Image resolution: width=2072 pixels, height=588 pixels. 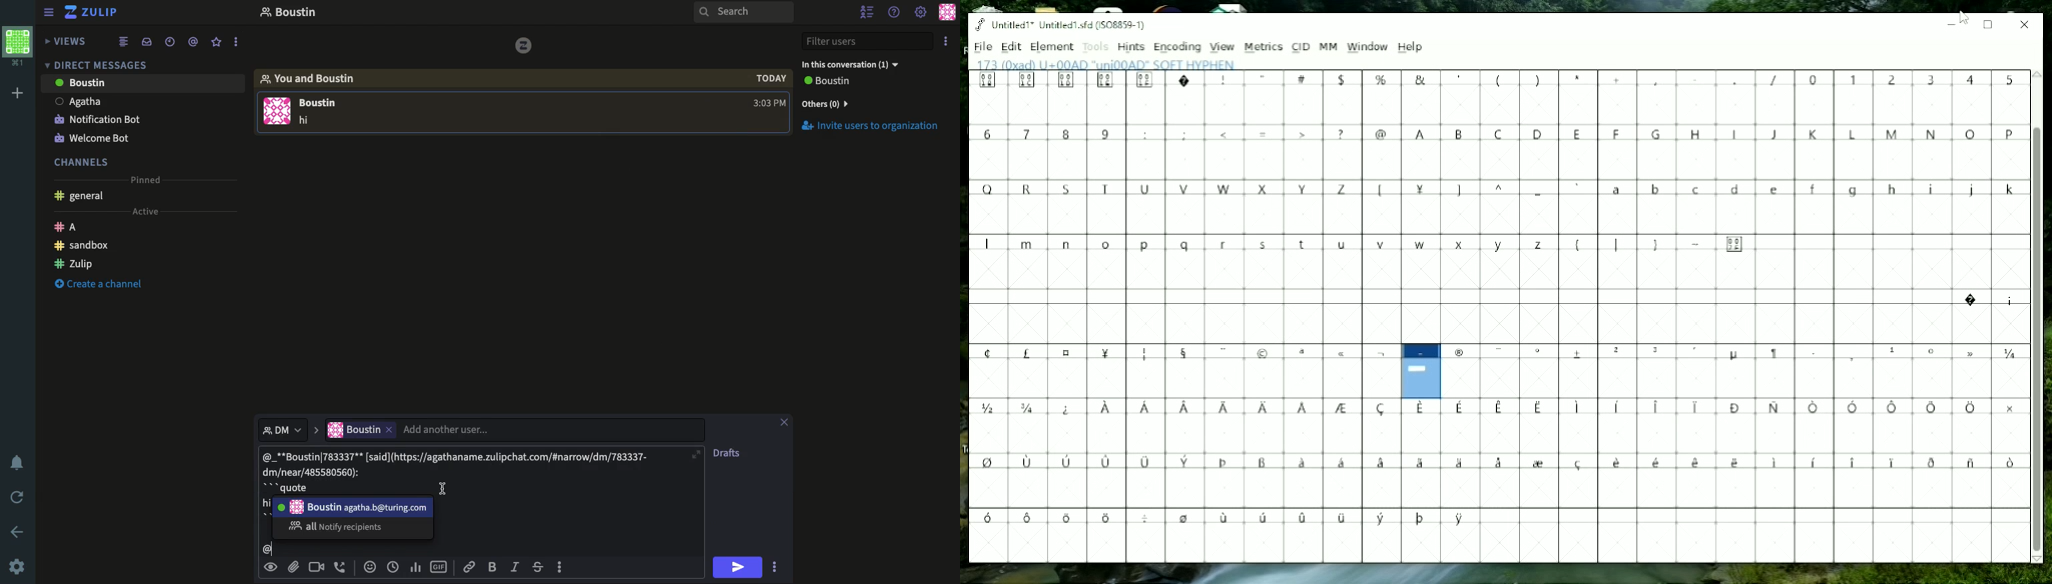 I want to click on Options, so click(x=947, y=43).